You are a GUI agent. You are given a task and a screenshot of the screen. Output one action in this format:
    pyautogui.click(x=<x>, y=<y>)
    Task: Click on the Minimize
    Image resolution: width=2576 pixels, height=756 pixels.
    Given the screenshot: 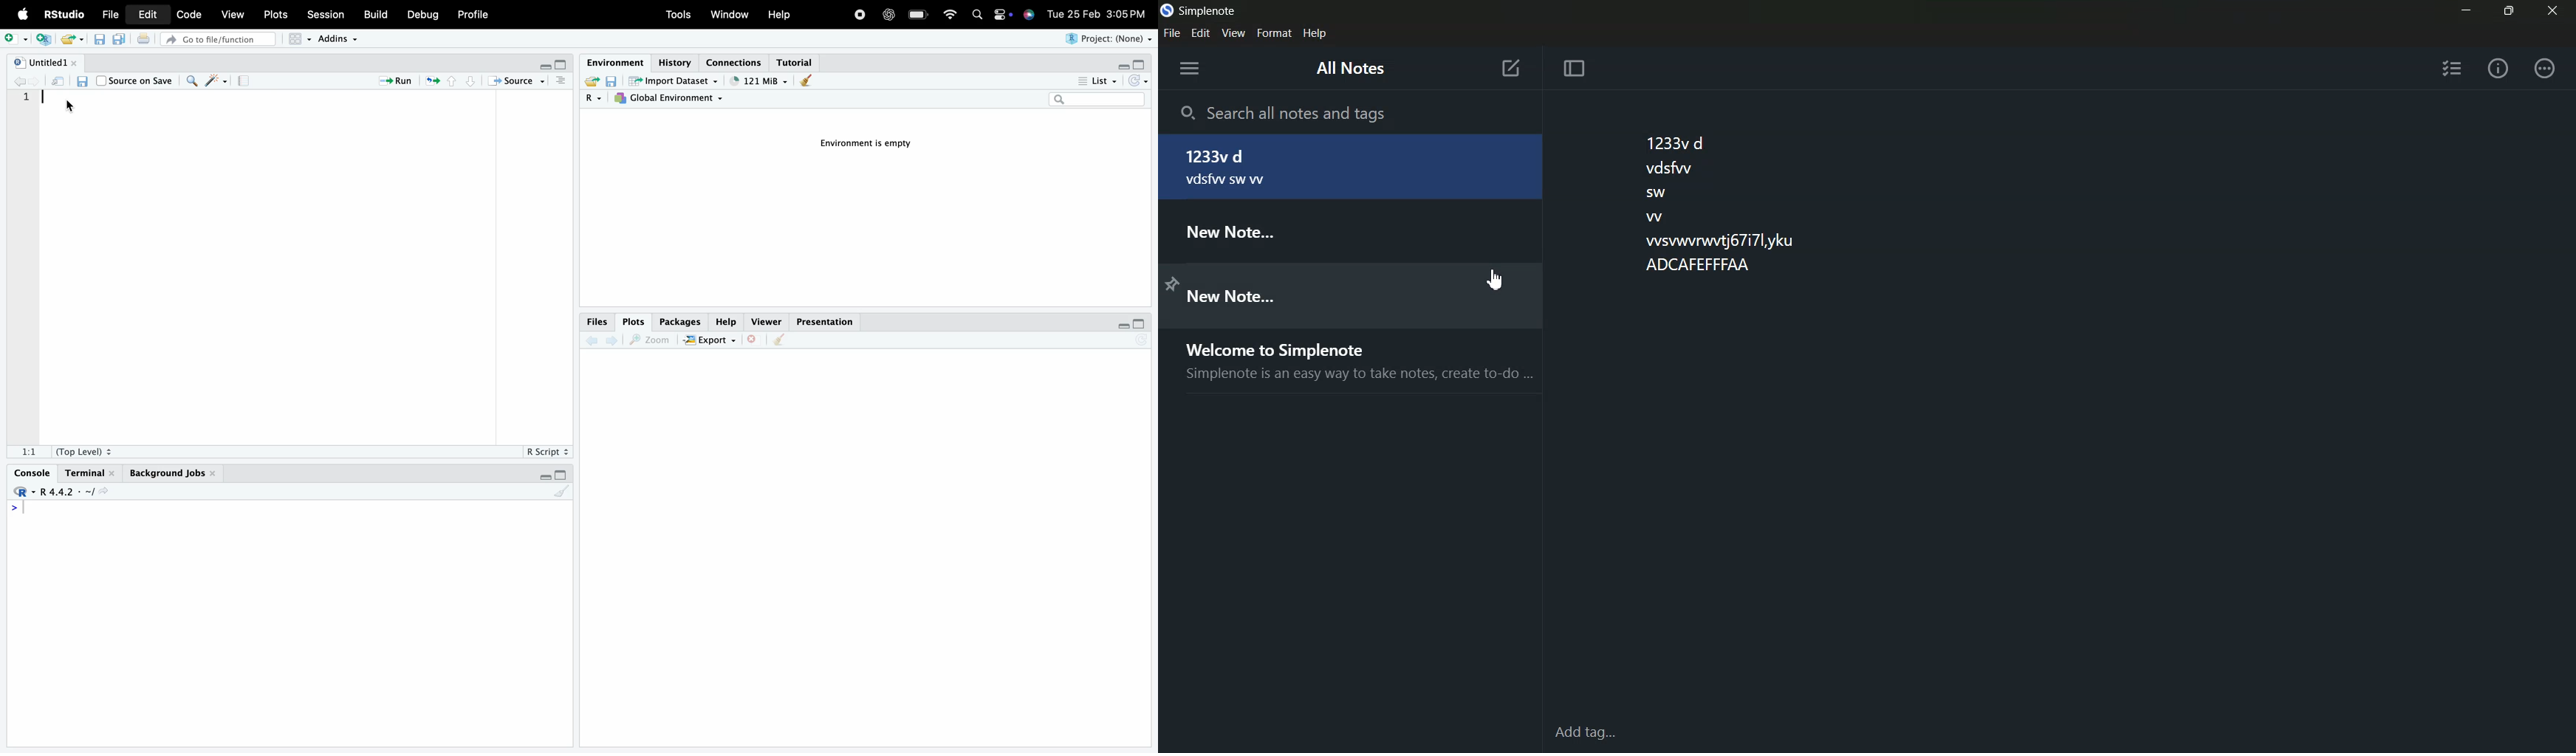 What is the action you would take?
    pyautogui.click(x=2465, y=9)
    